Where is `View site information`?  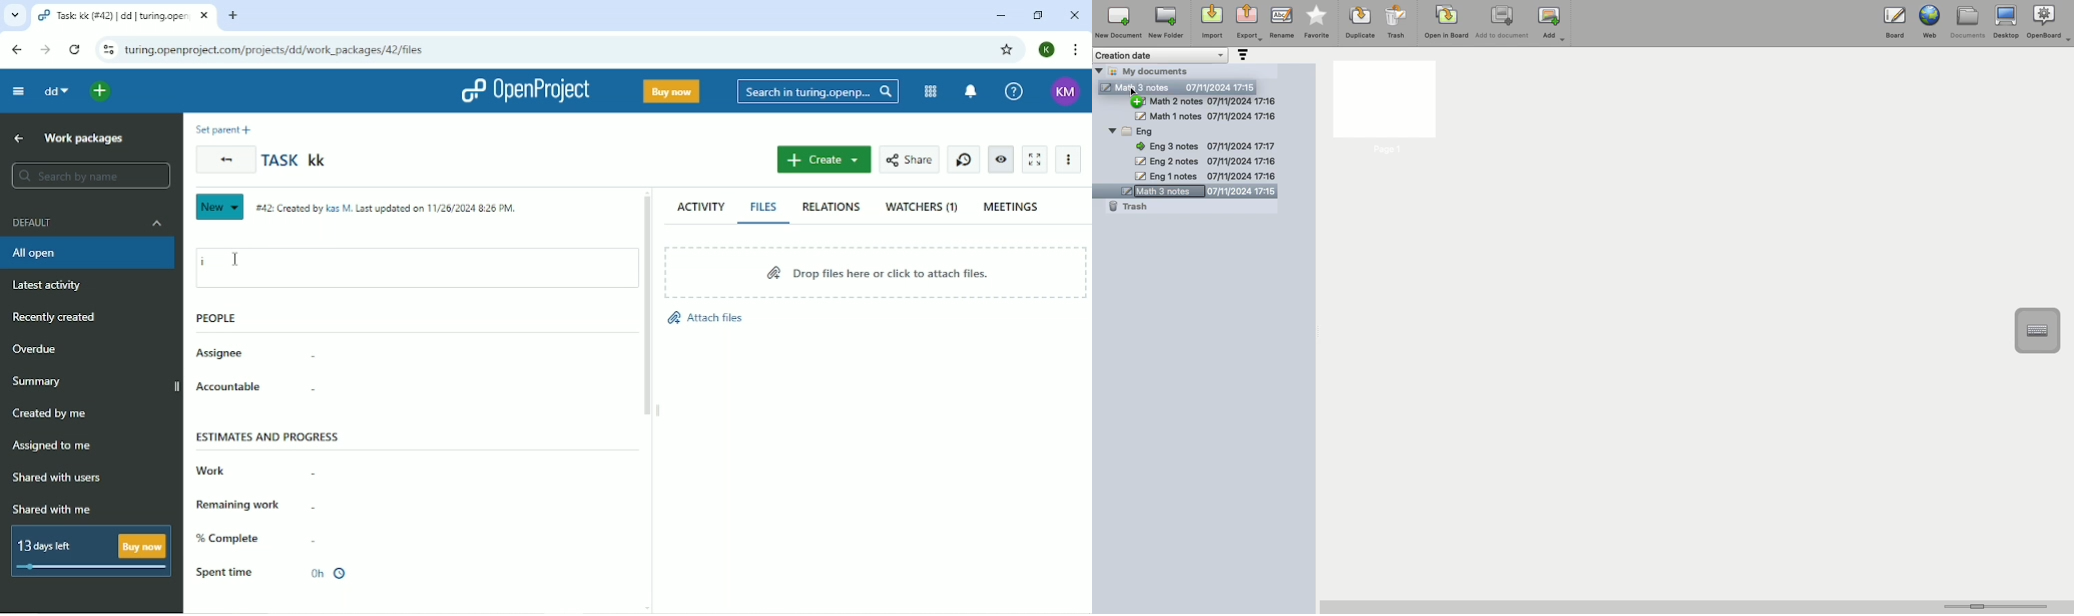 View site information is located at coordinates (106, 50).